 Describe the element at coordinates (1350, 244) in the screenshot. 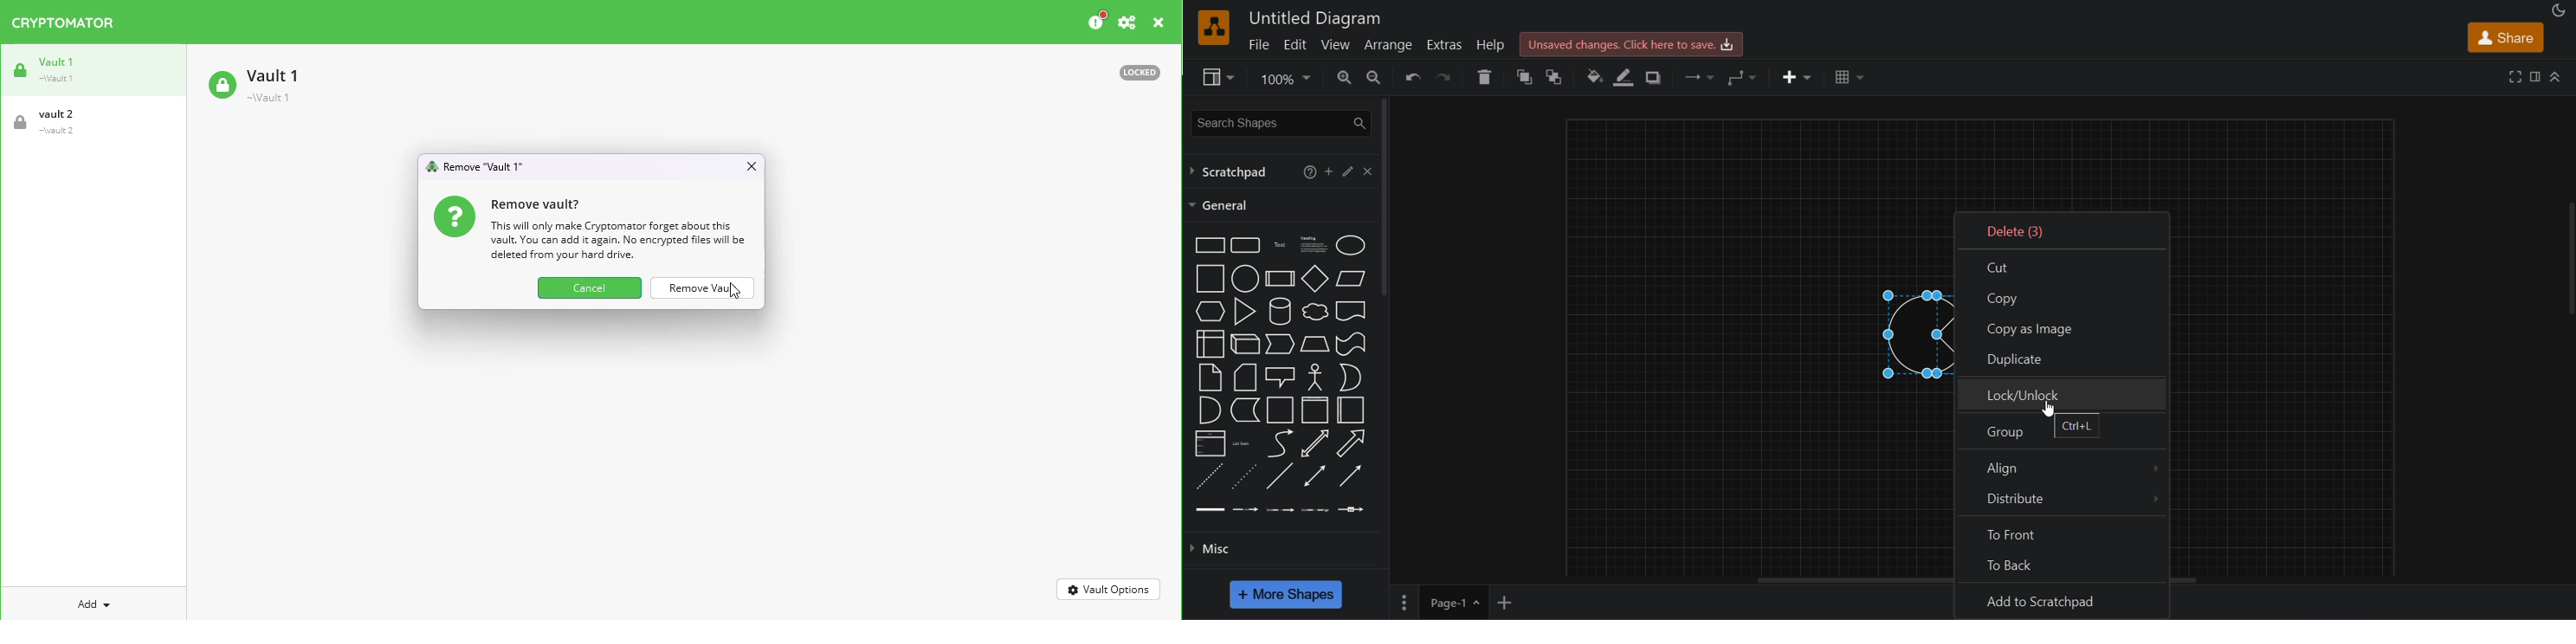

I see `ellipse` at that location.